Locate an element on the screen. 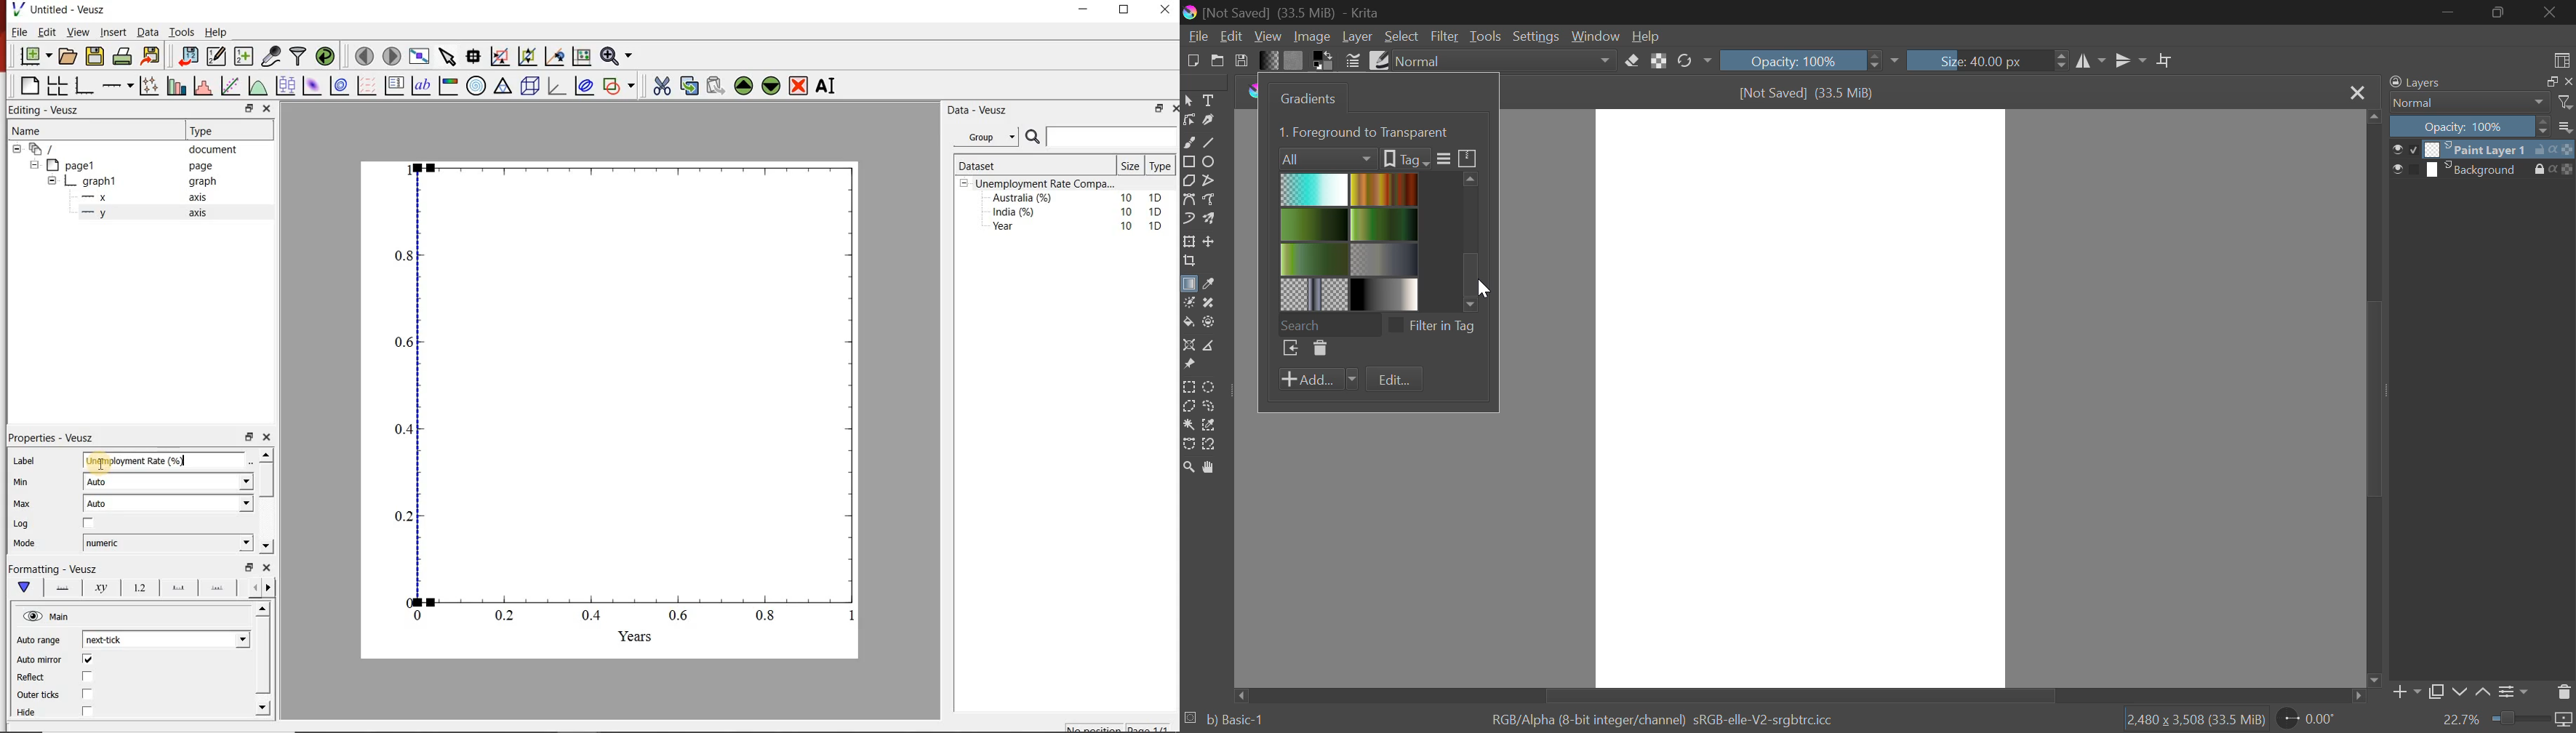 The height and width of the screenshot is (756, 2576). Auto range is located at coordinates (41, 642).